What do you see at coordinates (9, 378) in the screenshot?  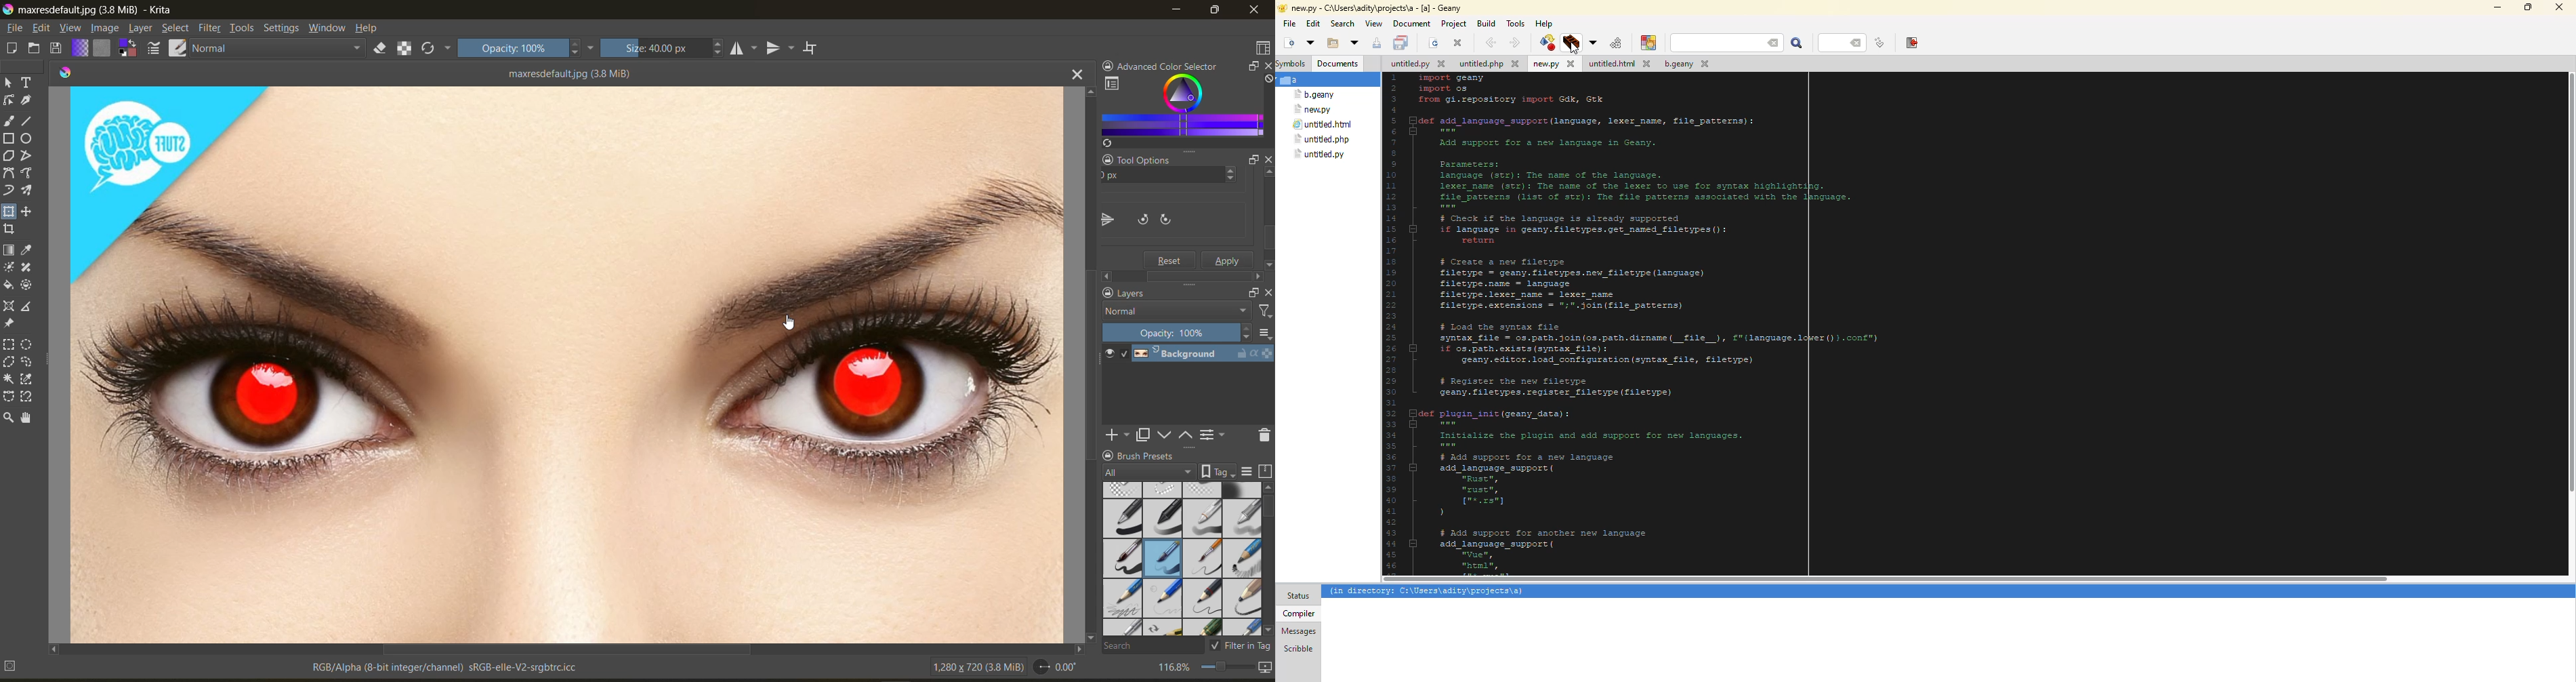 I see `tool` at bounding box center [9, 378].